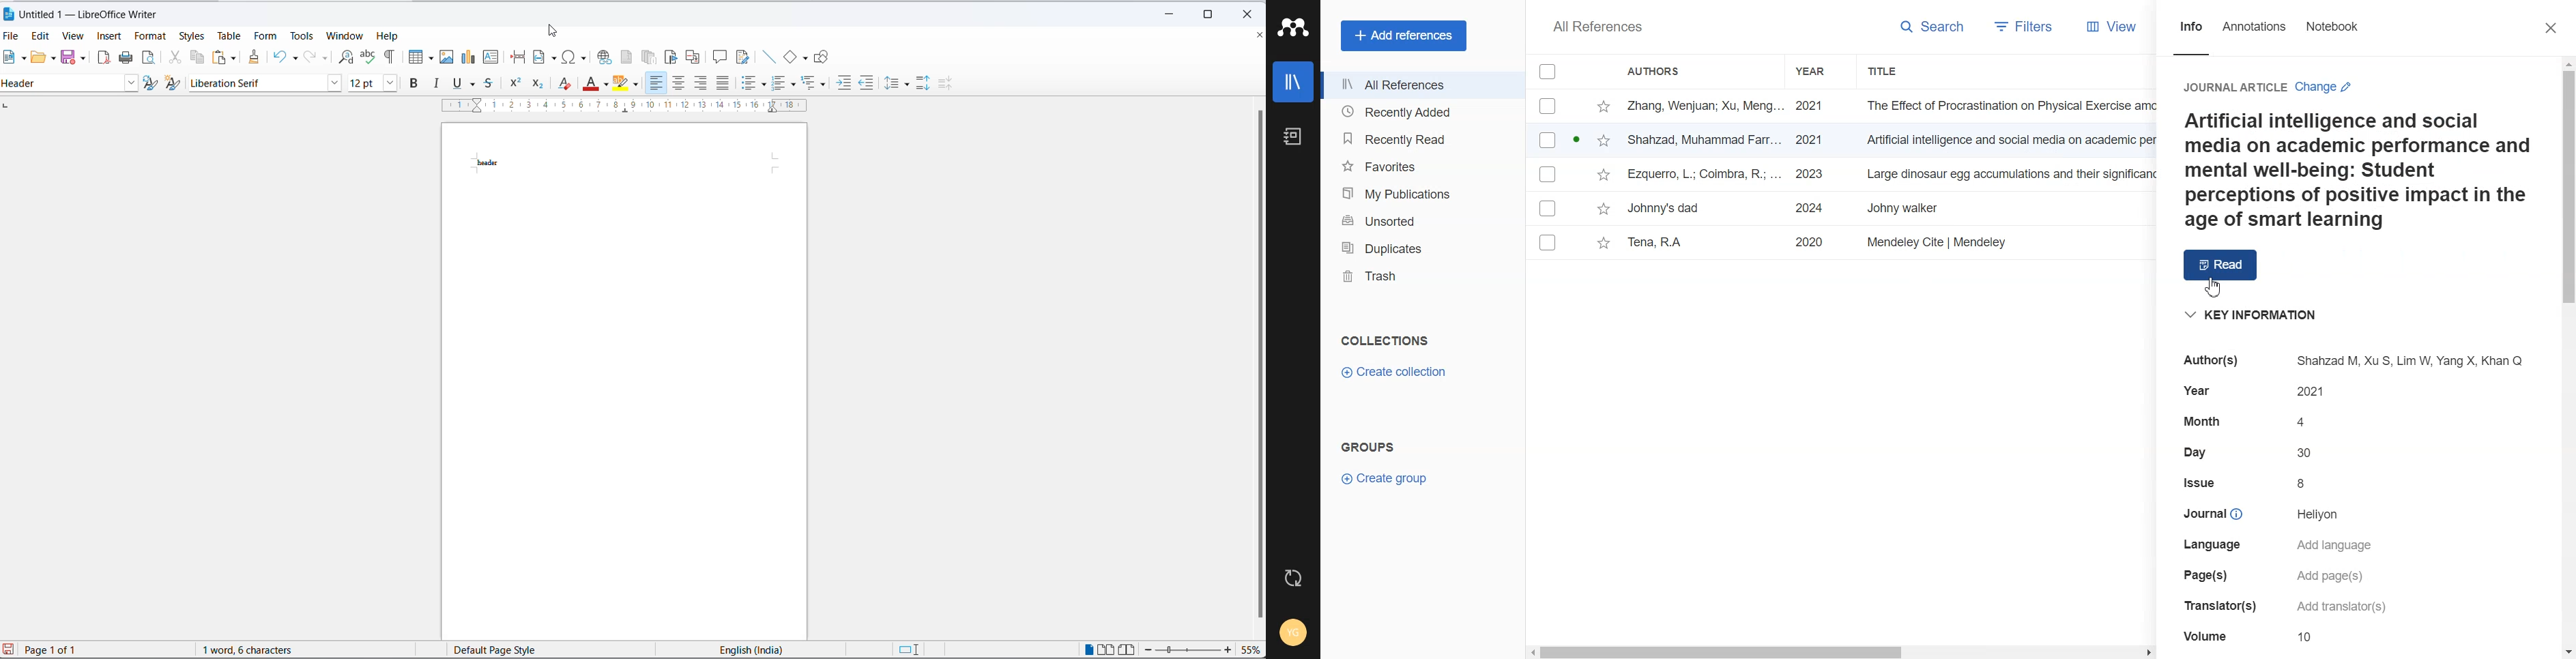 This screenshot has width=2576, height=672. Describe the element at coordinates (1213, 11) in the screenshot. I see `maximize` at that location.